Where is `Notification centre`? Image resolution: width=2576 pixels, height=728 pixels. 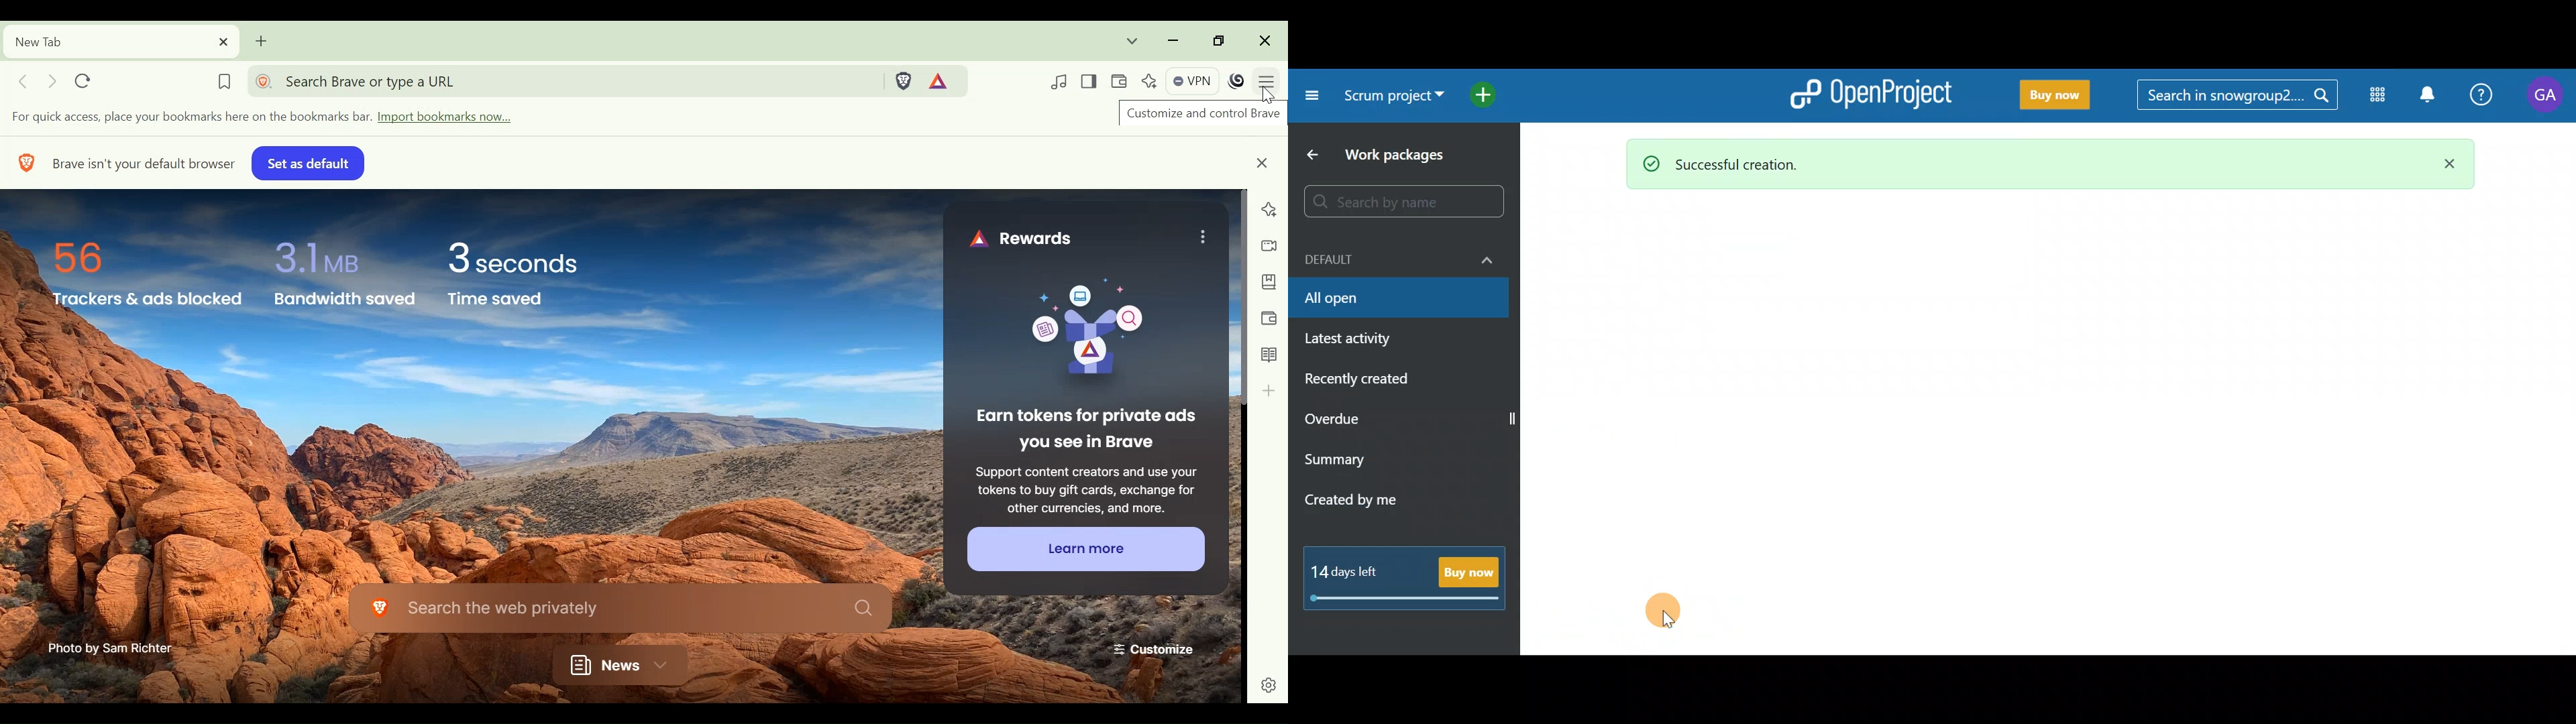 Notification centre is located at coordinates (2426, 96).